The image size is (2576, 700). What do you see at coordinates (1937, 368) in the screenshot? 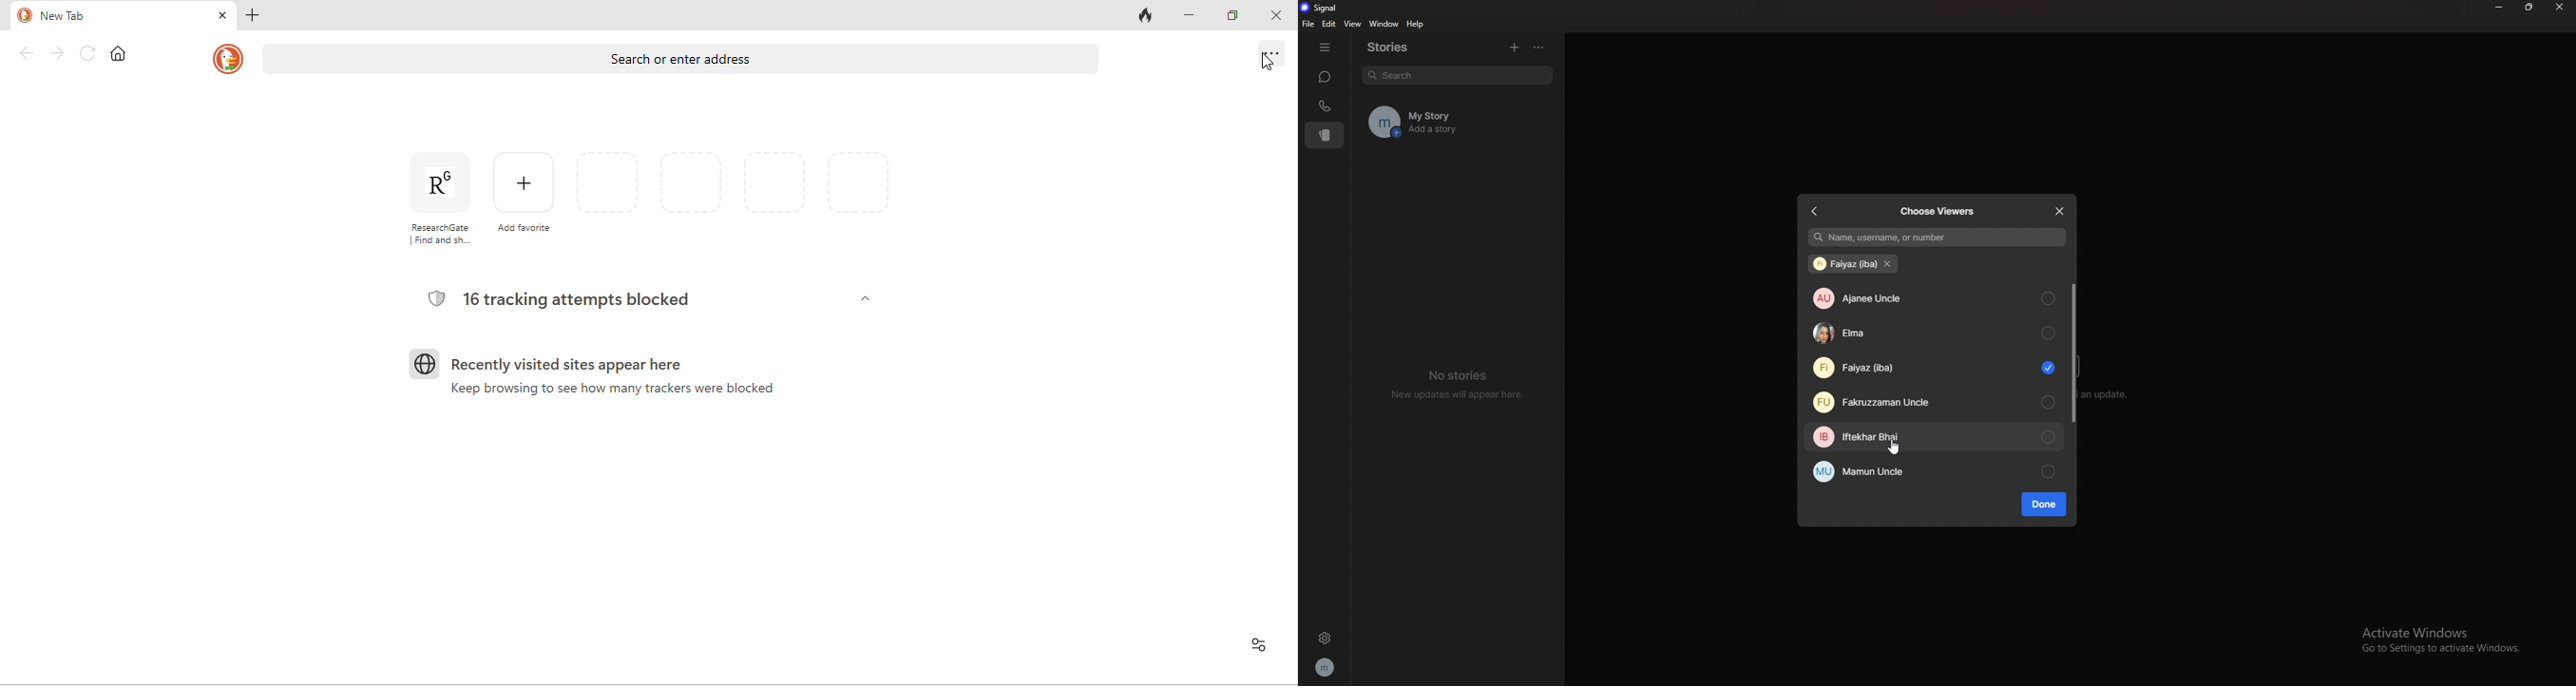
I see `faiyaz (iba)` at bounding box center [1937, 368].